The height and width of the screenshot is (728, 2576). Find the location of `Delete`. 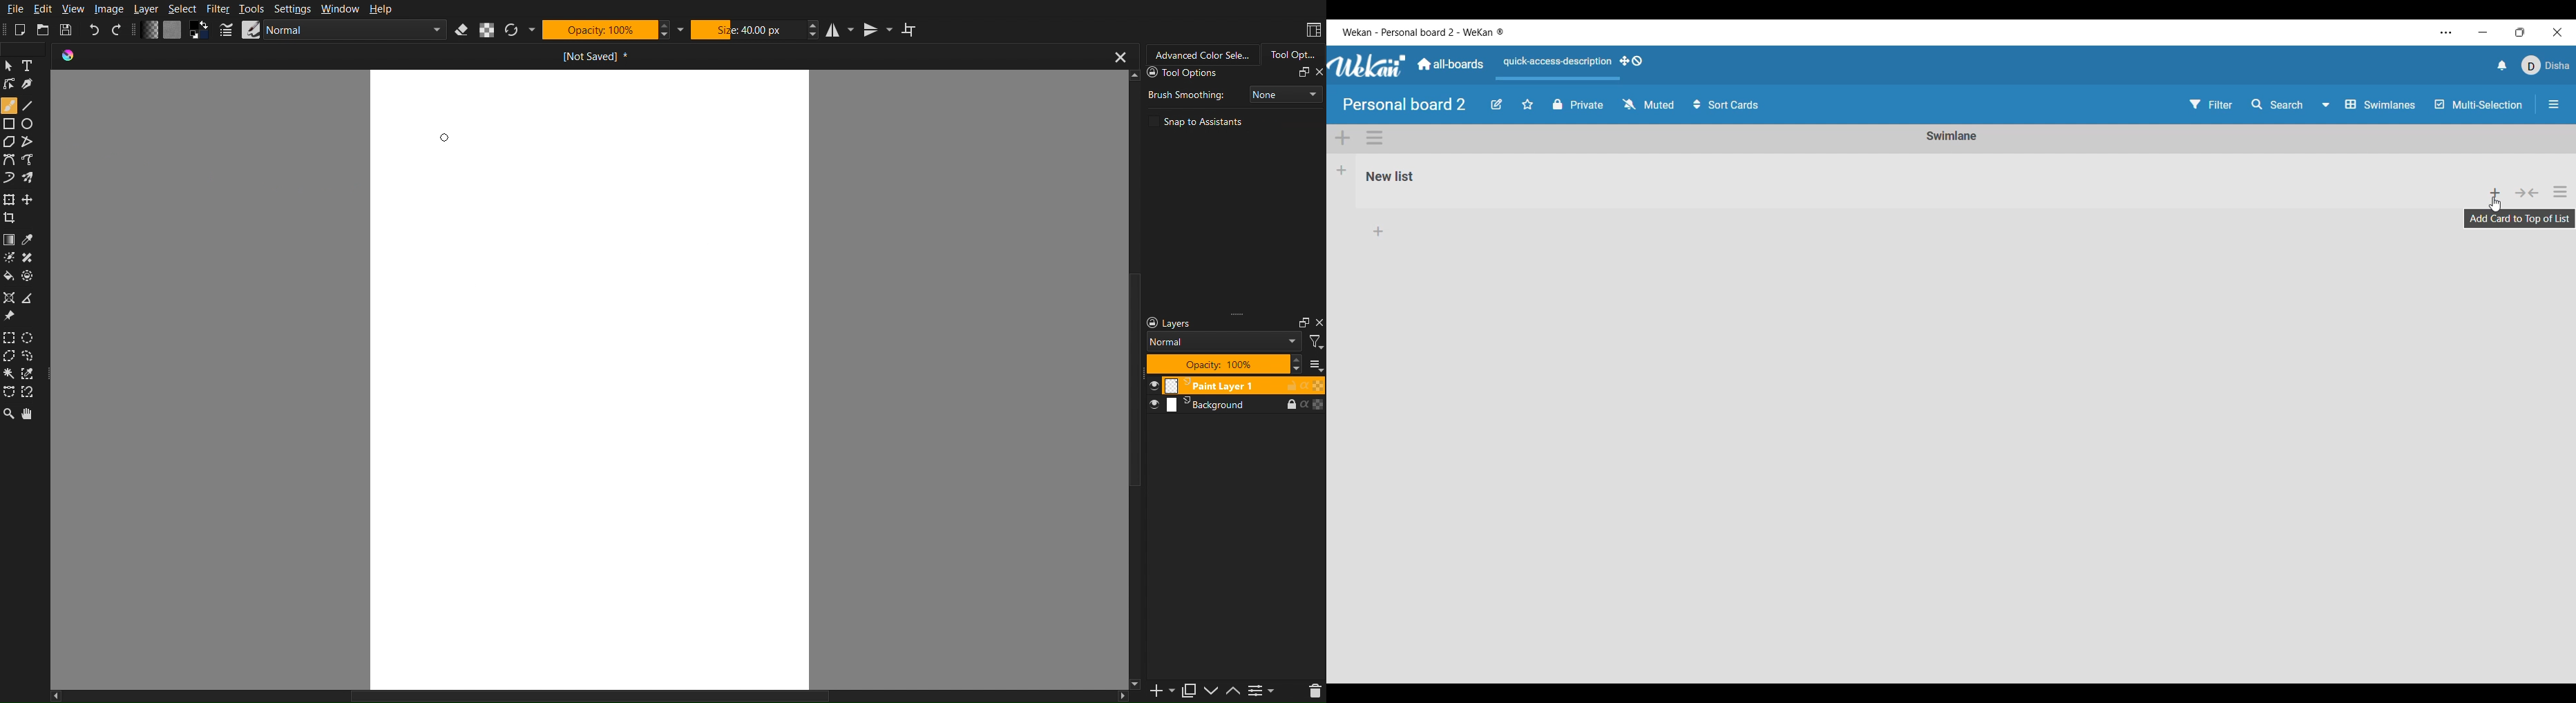

Delete is located at coordinates (1310, 692).